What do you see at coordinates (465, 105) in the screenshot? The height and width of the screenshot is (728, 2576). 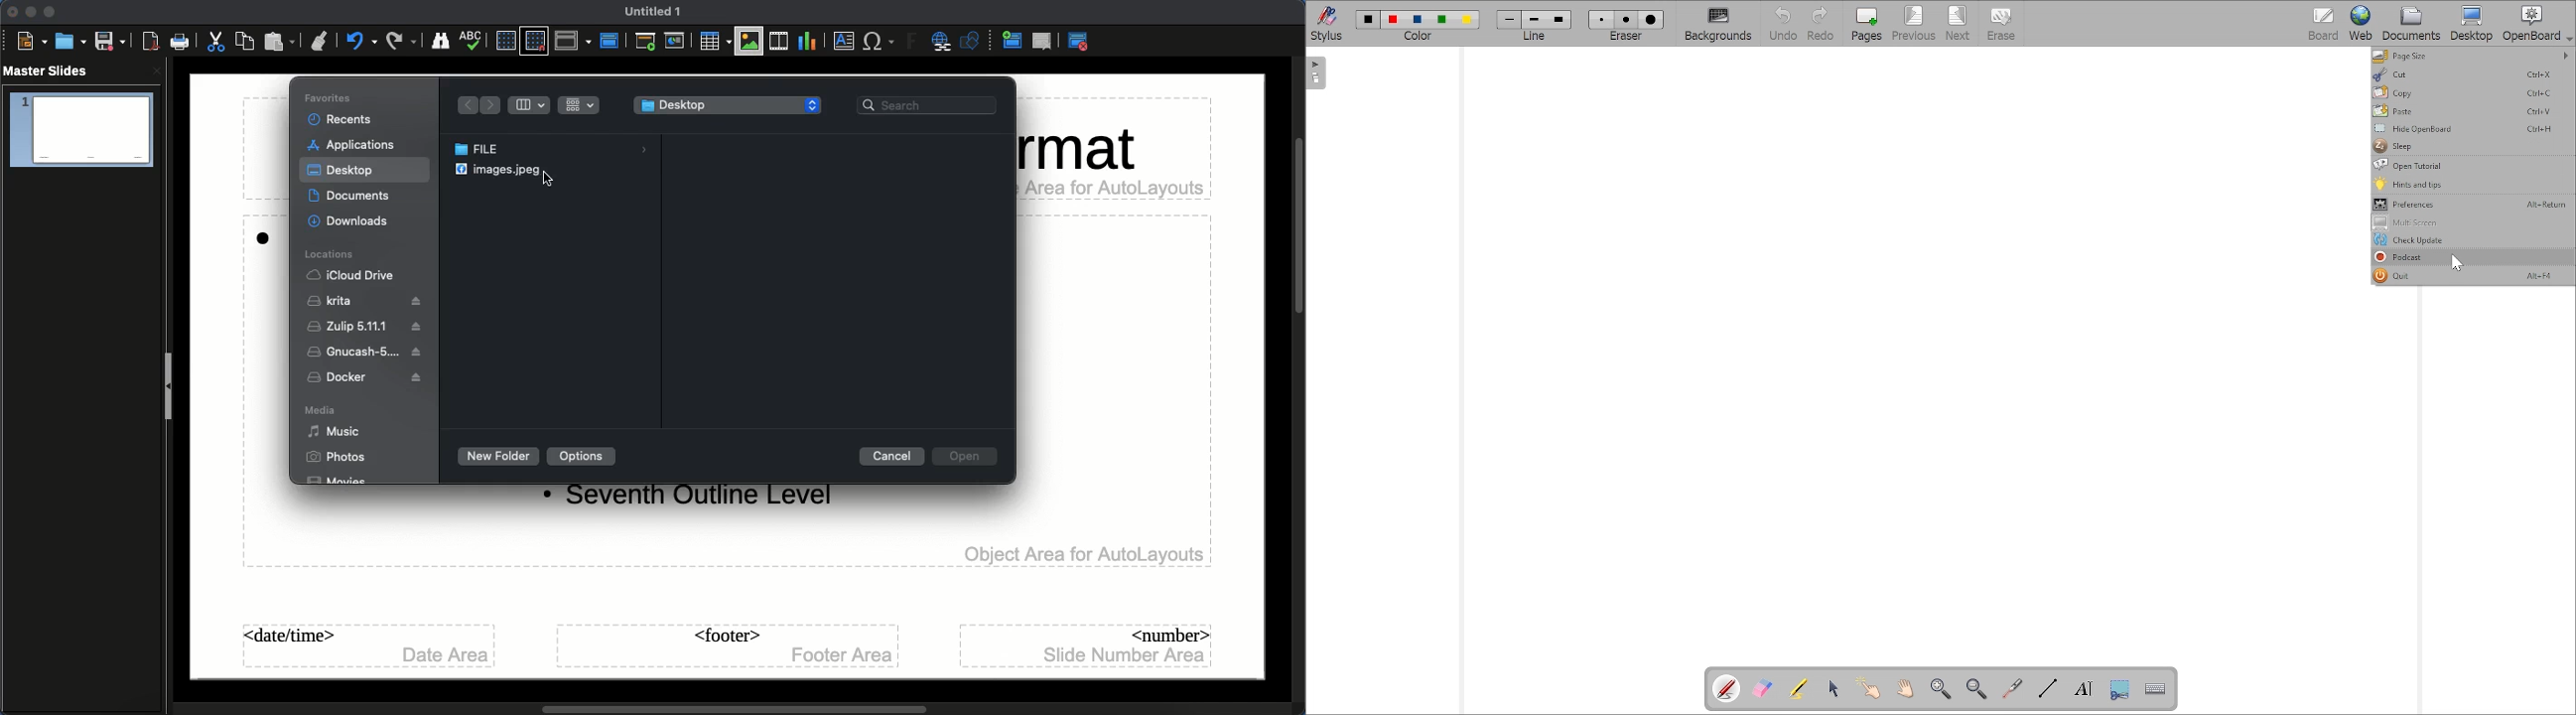 I see `Back` at bounding box center [465, 105].